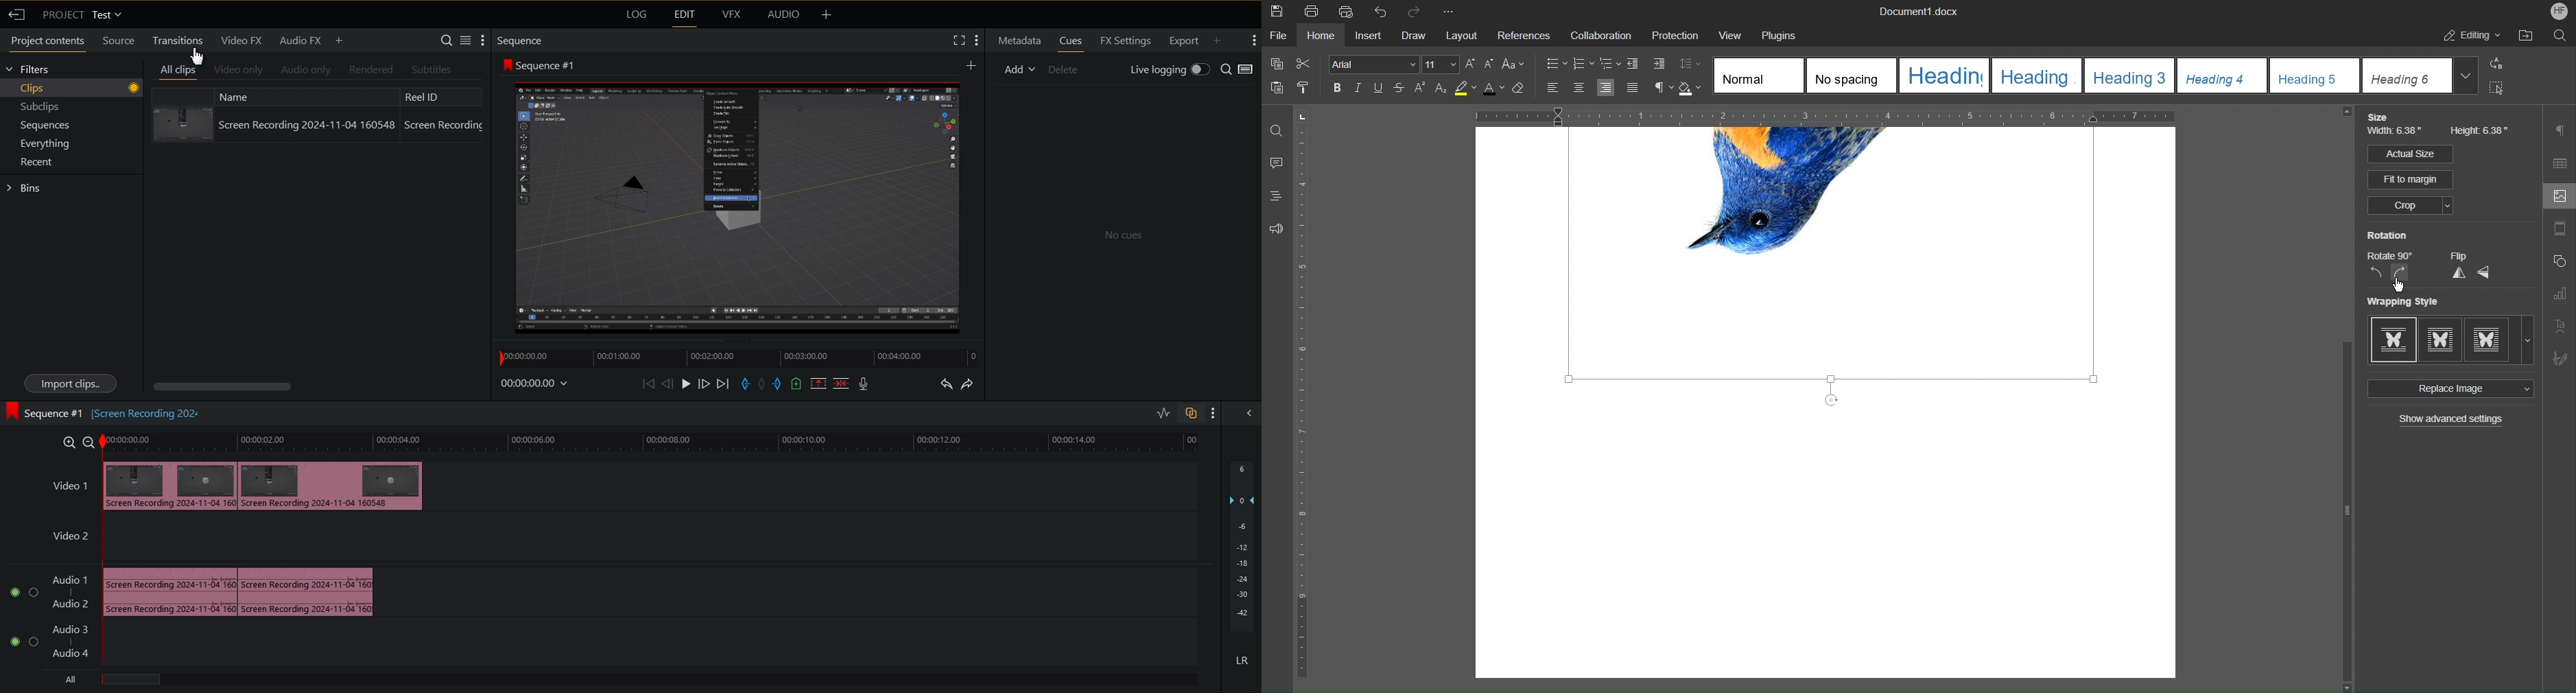  Describe the element at coordinates (972, 64) in the screenshot. I see `Add` at that location.